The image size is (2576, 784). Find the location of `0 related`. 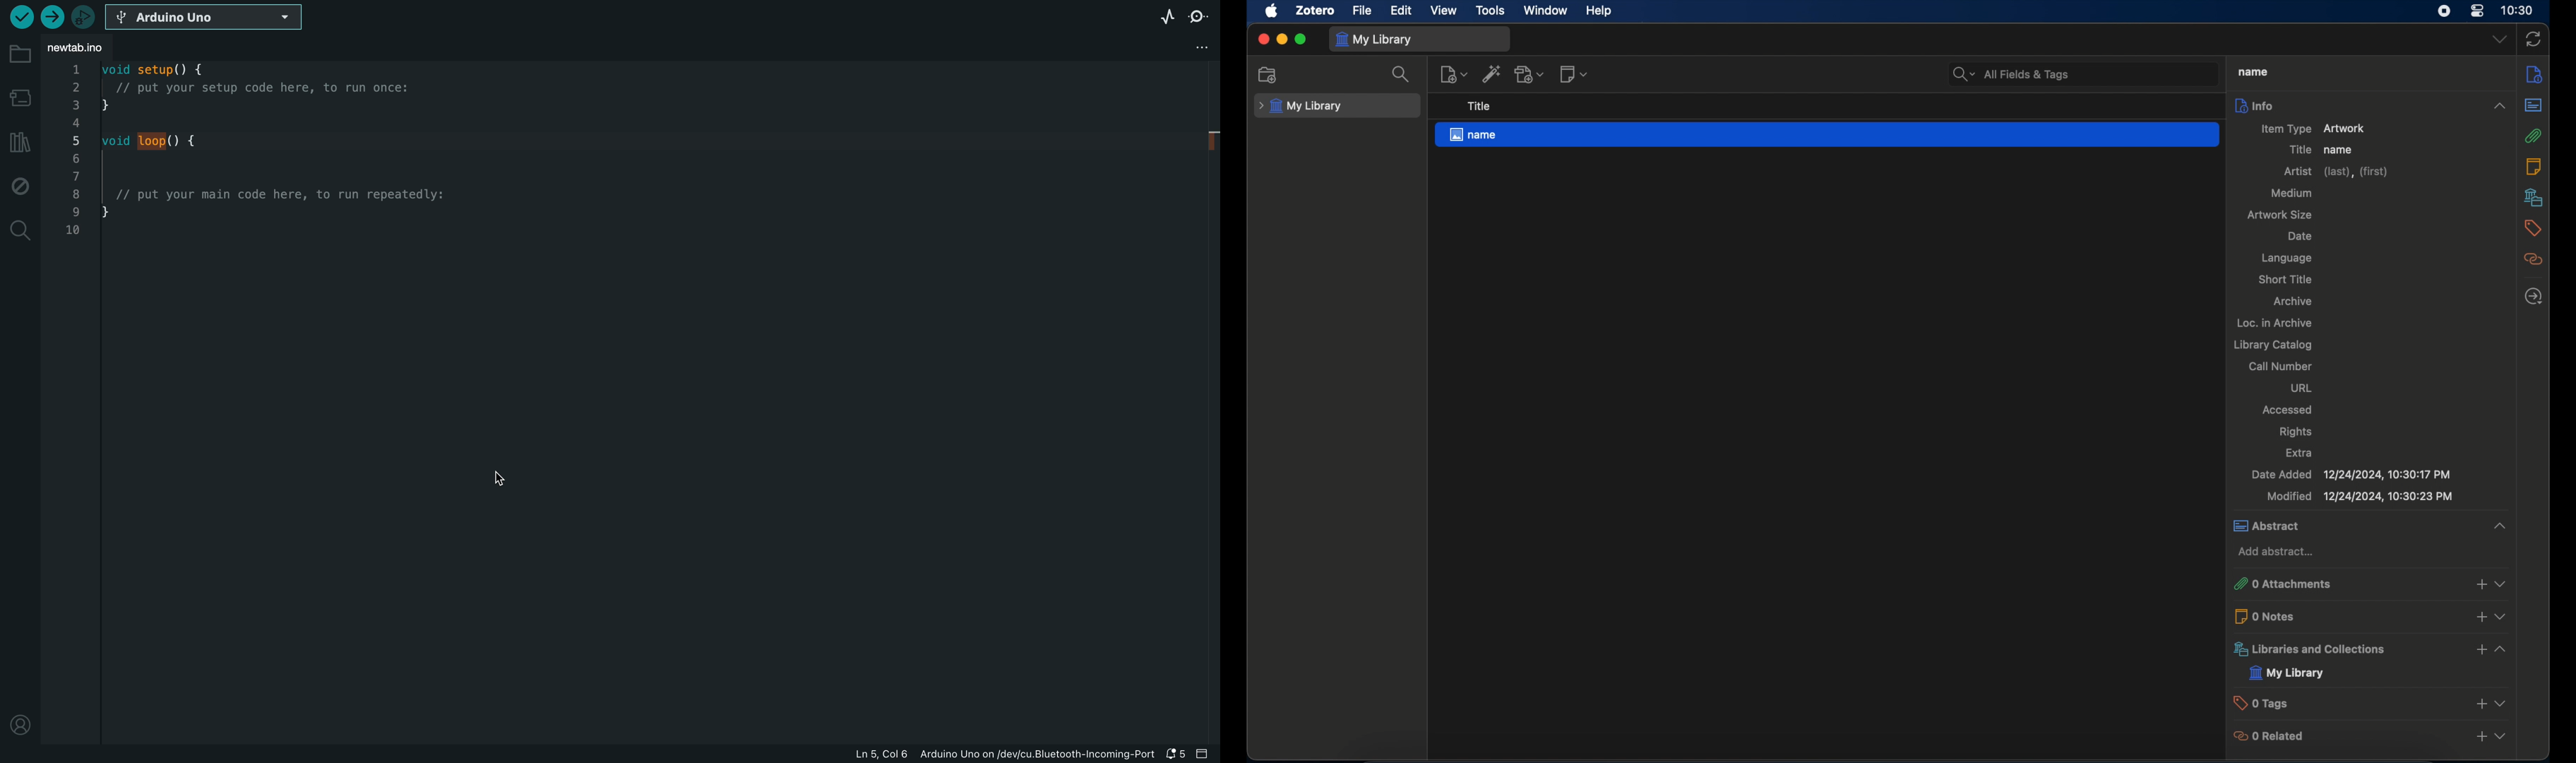

0 related is located at coordinates (2286, 736).